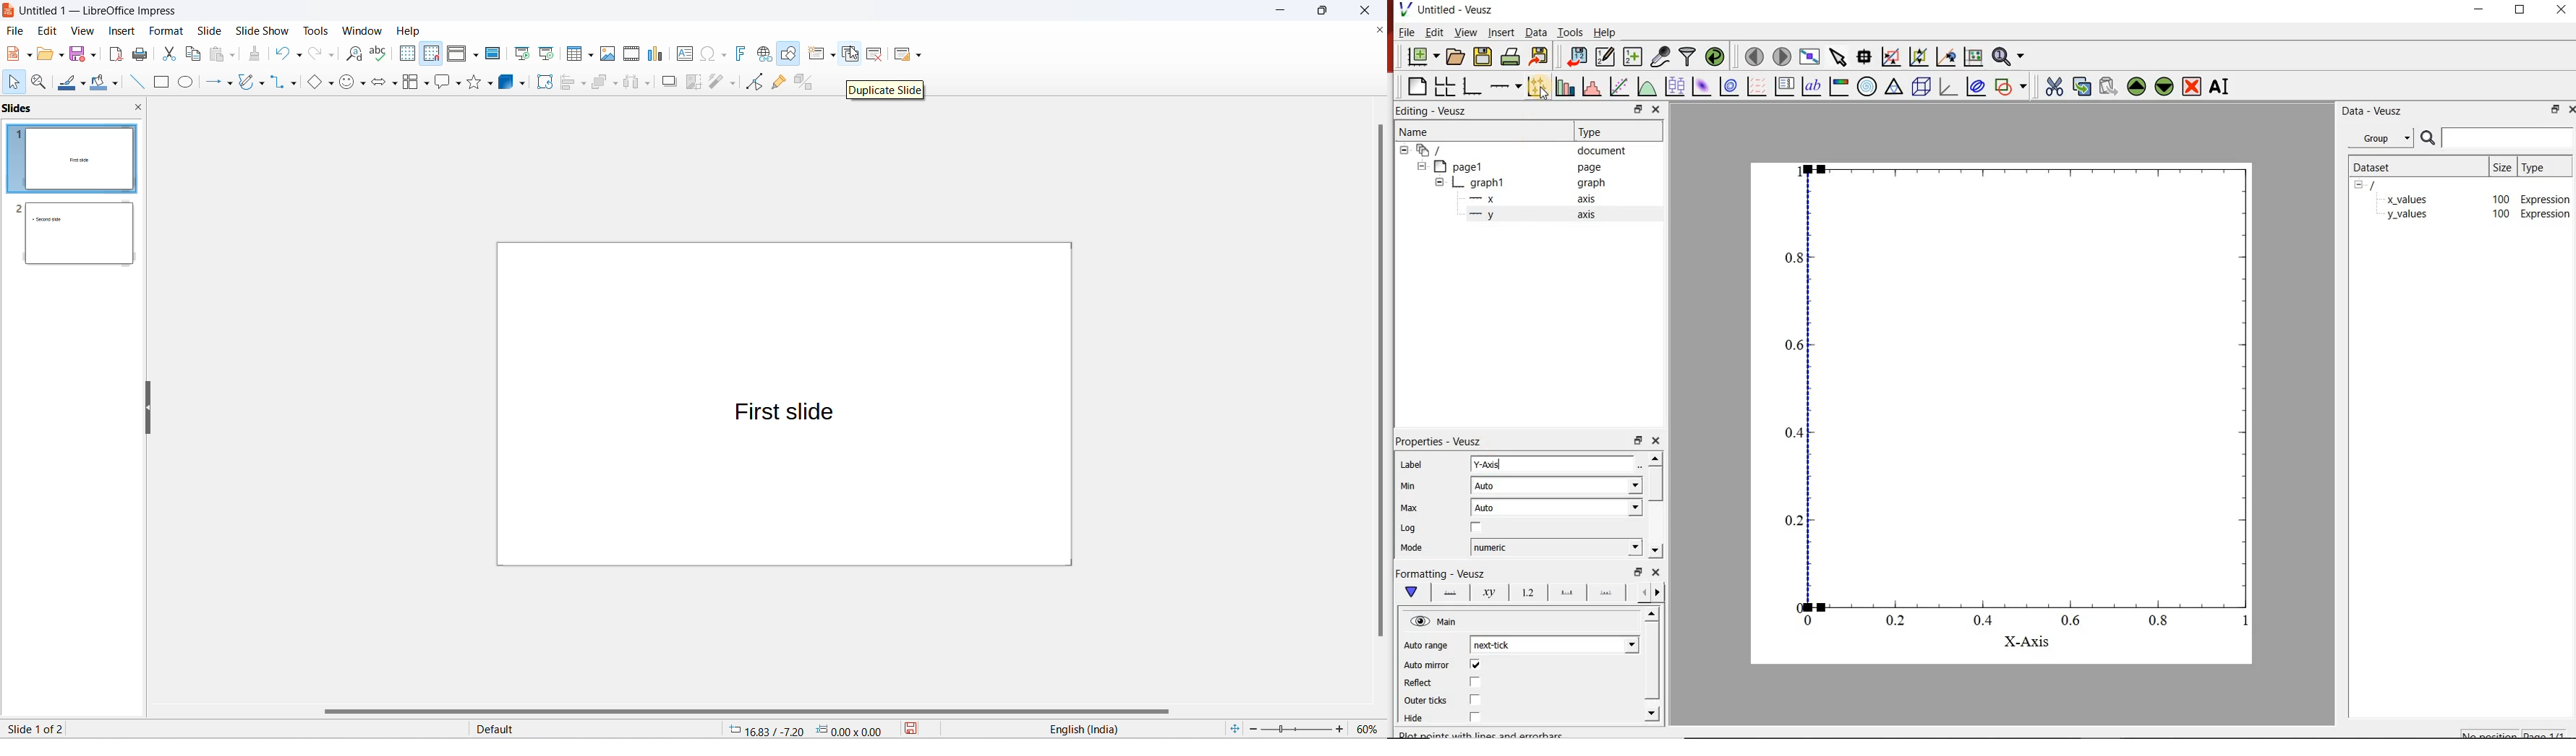 The width and height of the screenshot is (2576, 756). Describe the element at coordinates (496, 54) in the screenshot. I see `master slide` at that location.